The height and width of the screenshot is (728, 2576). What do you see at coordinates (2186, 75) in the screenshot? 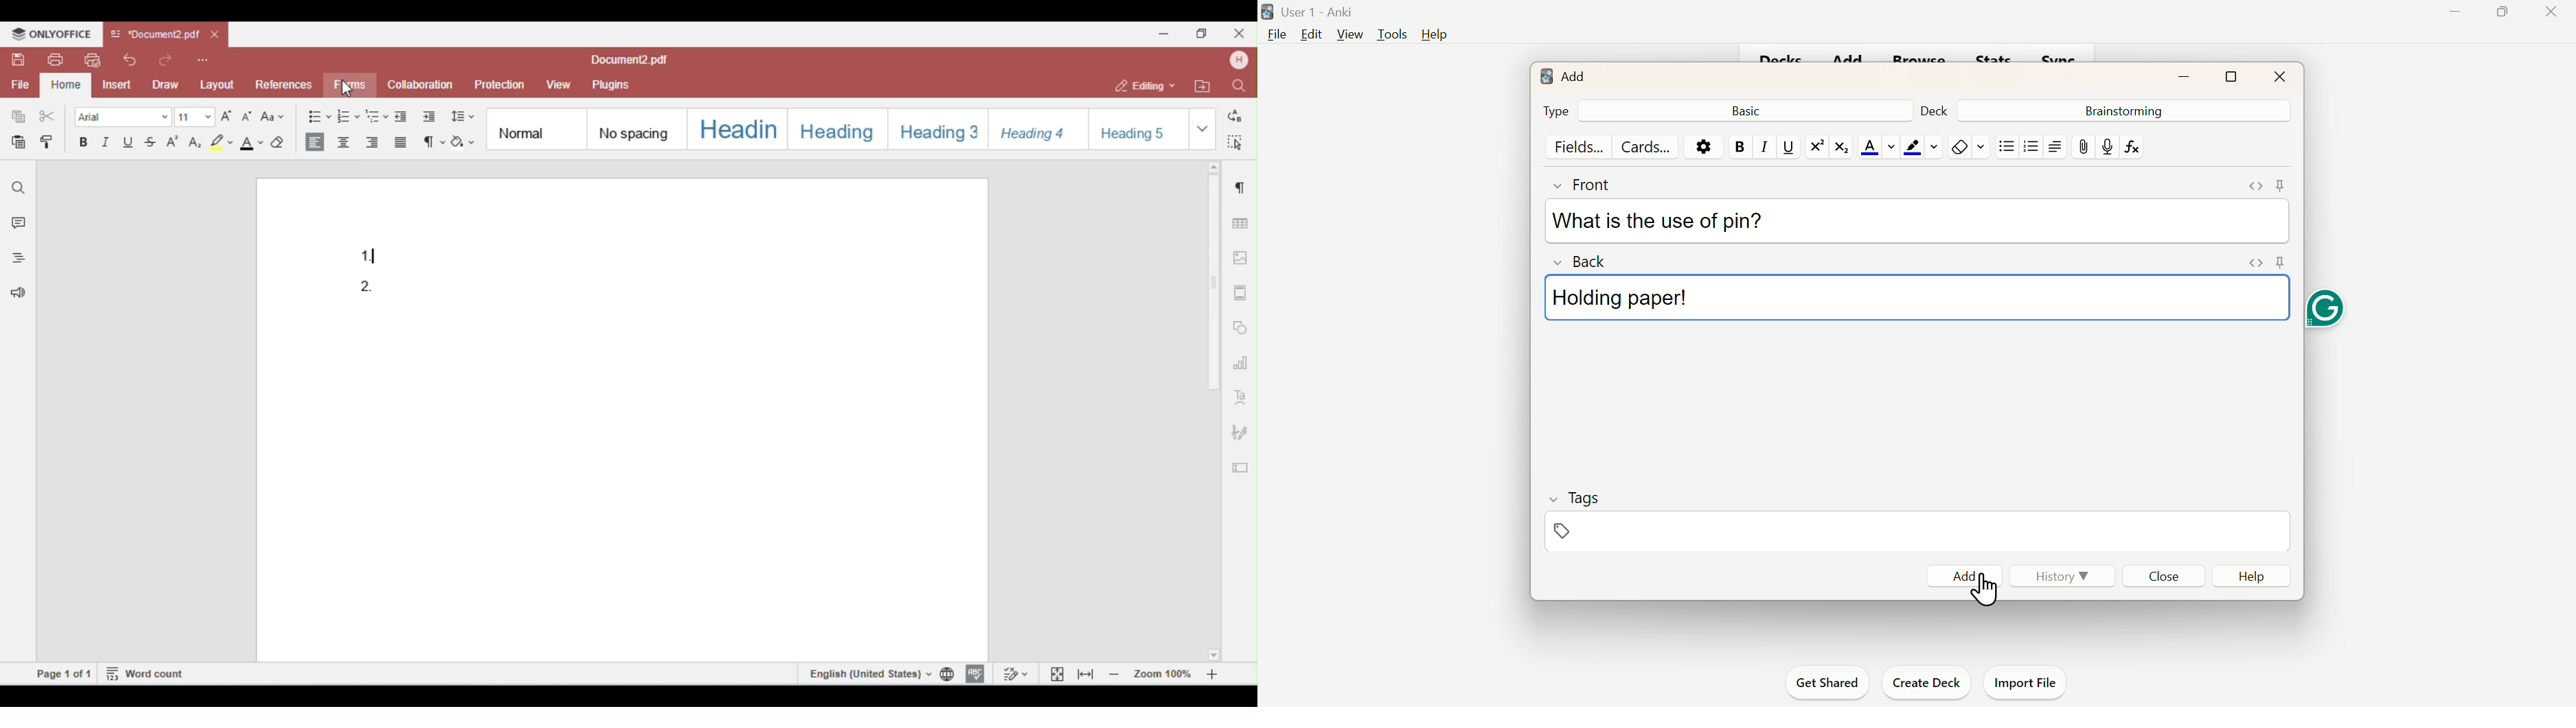
I see `Minimize` at bounding box center [2186, 75].